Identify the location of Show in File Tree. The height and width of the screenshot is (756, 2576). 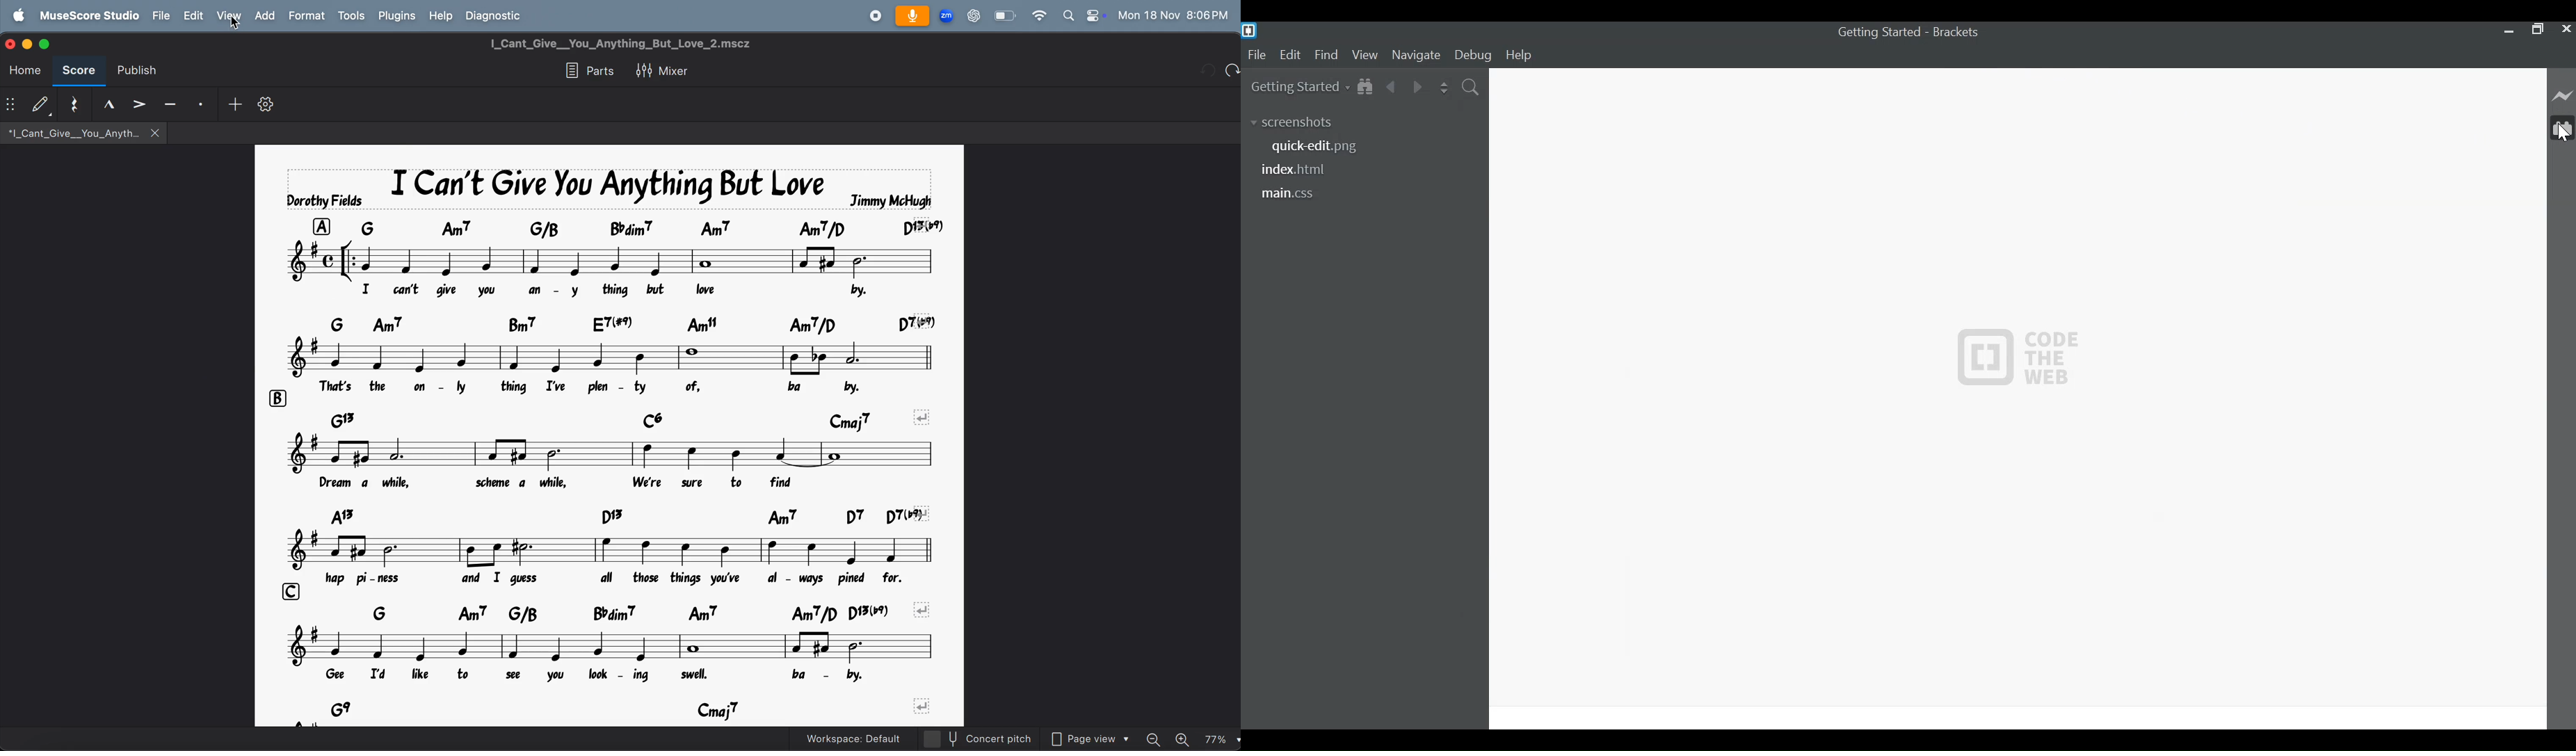
(1365, 86).